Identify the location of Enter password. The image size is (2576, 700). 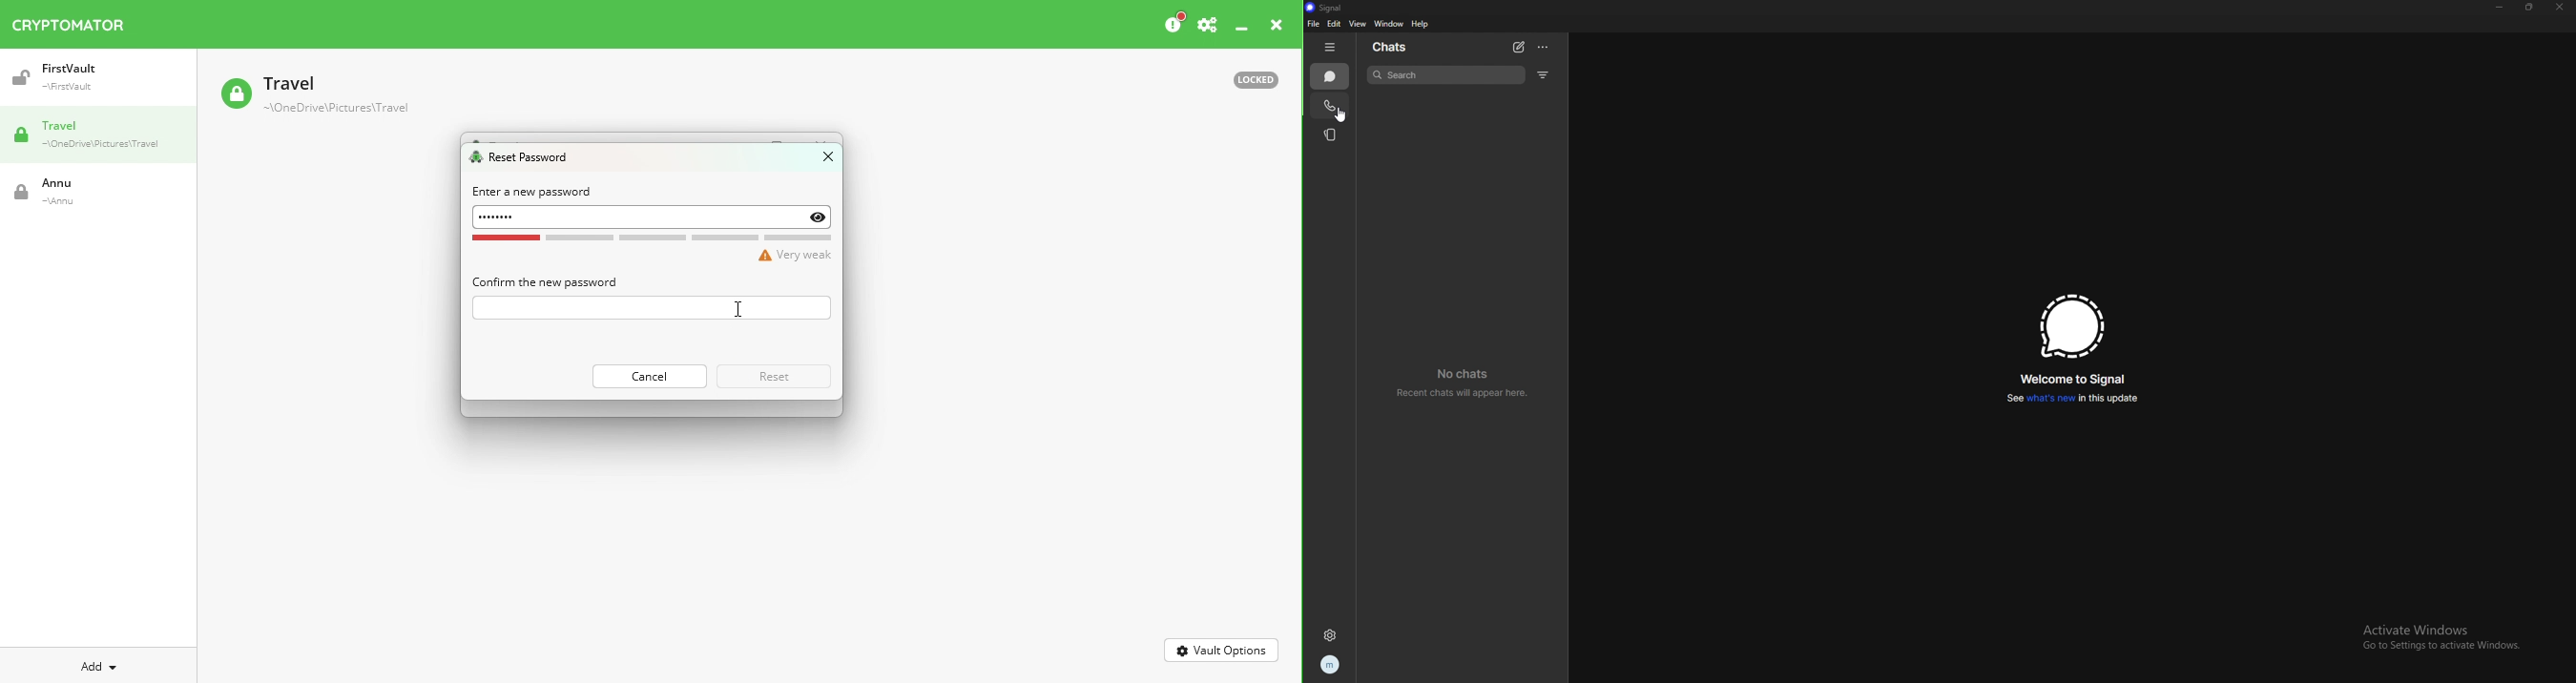
(654, 217).